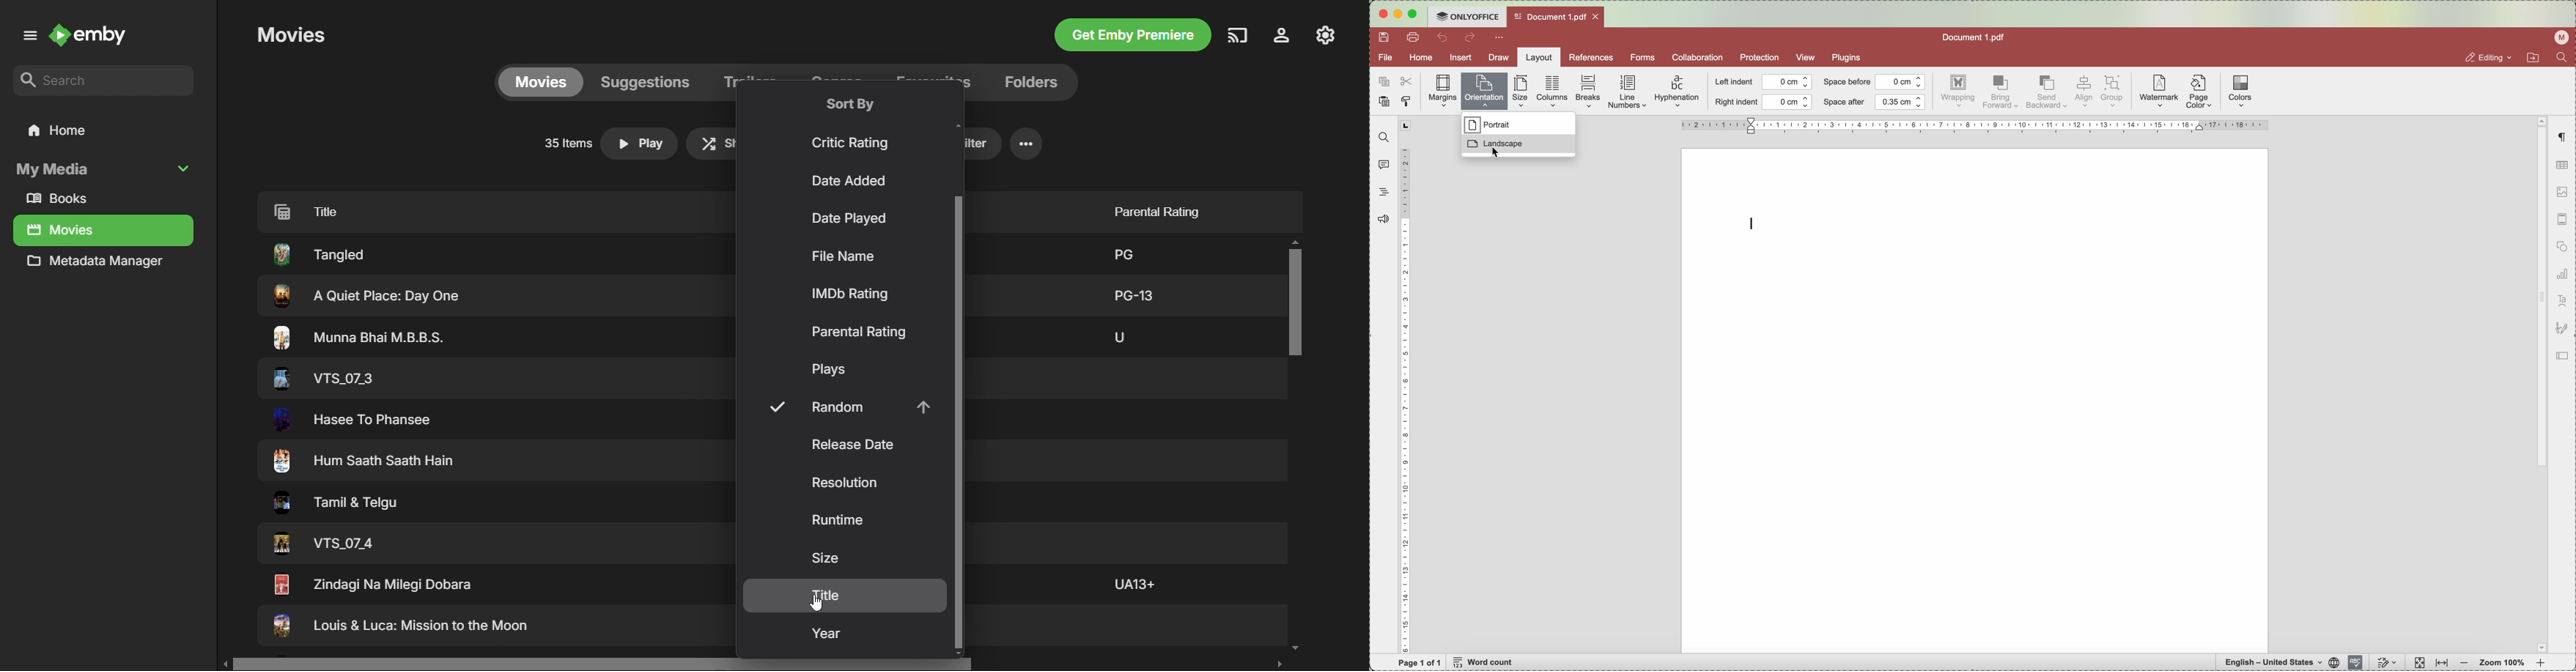 Image resolution: width=2576 pixels, height=672 pixels. I want to click on Movie Titles in Random sort order, so click(473, 210).